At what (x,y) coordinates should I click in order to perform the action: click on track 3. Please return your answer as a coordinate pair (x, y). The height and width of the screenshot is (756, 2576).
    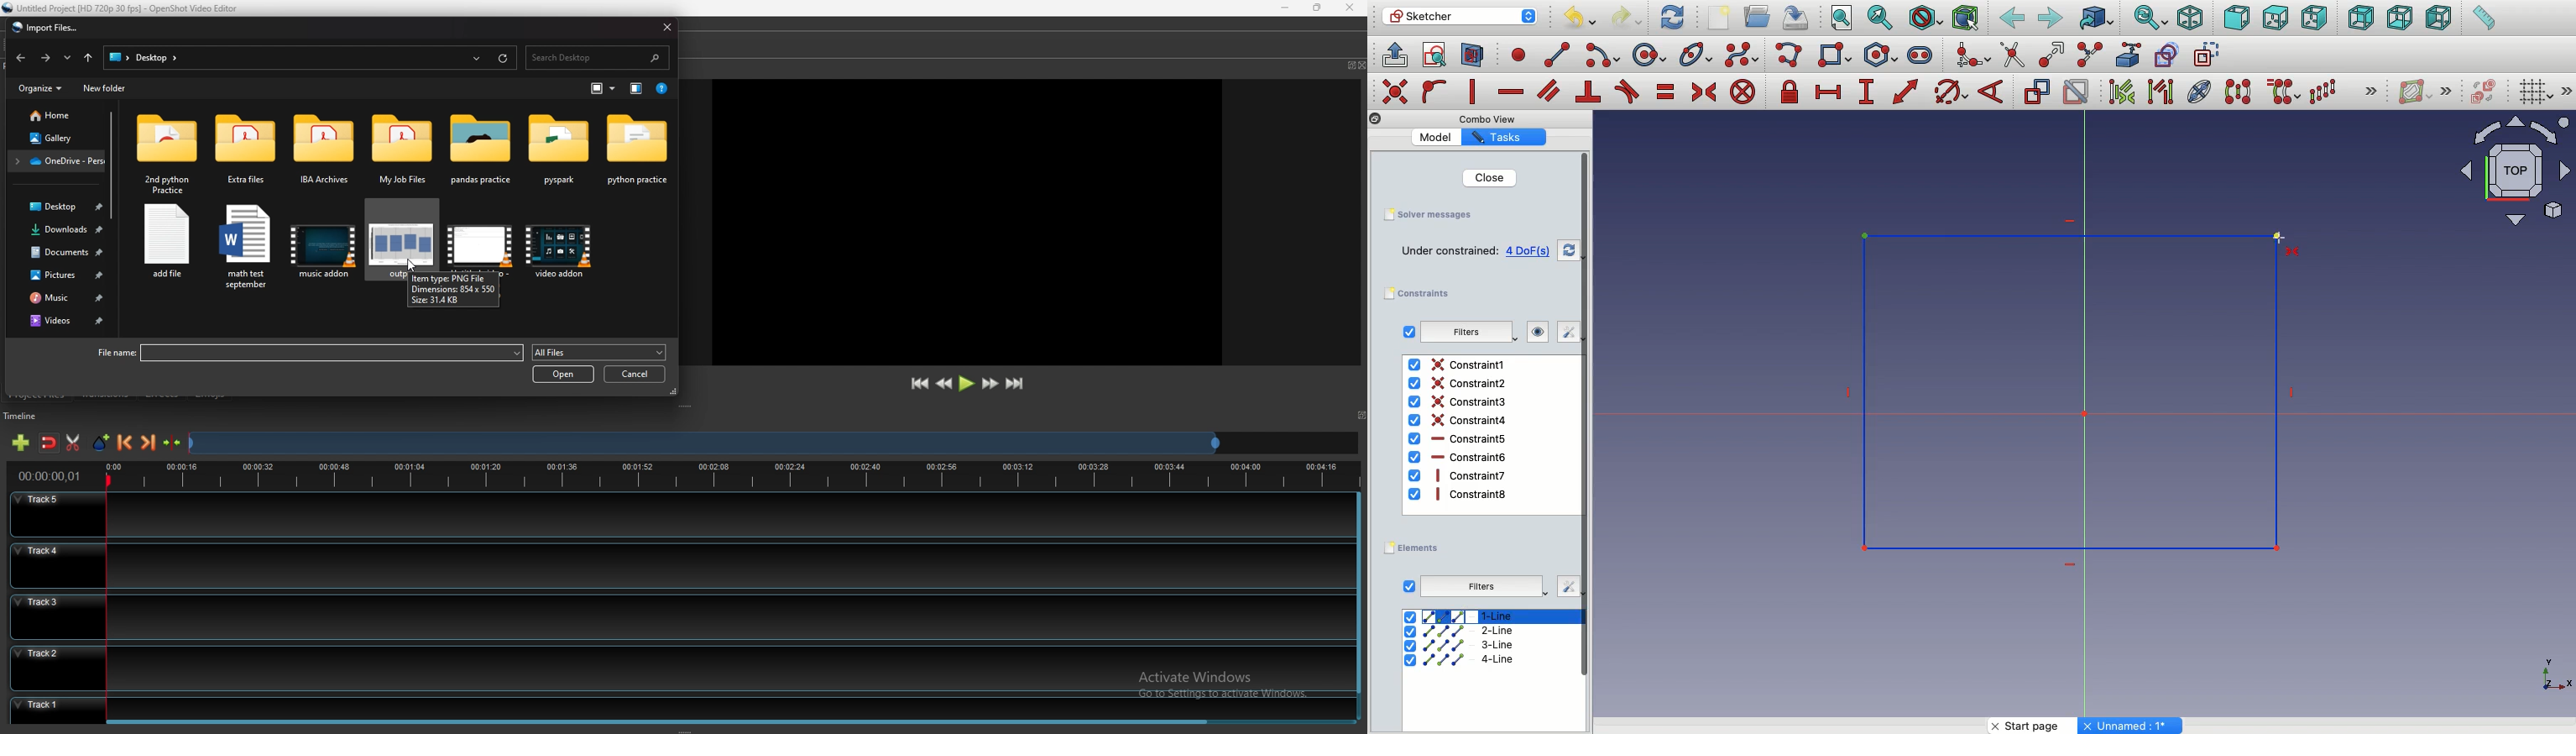
    Looking at the image, I should click on (676, 615).